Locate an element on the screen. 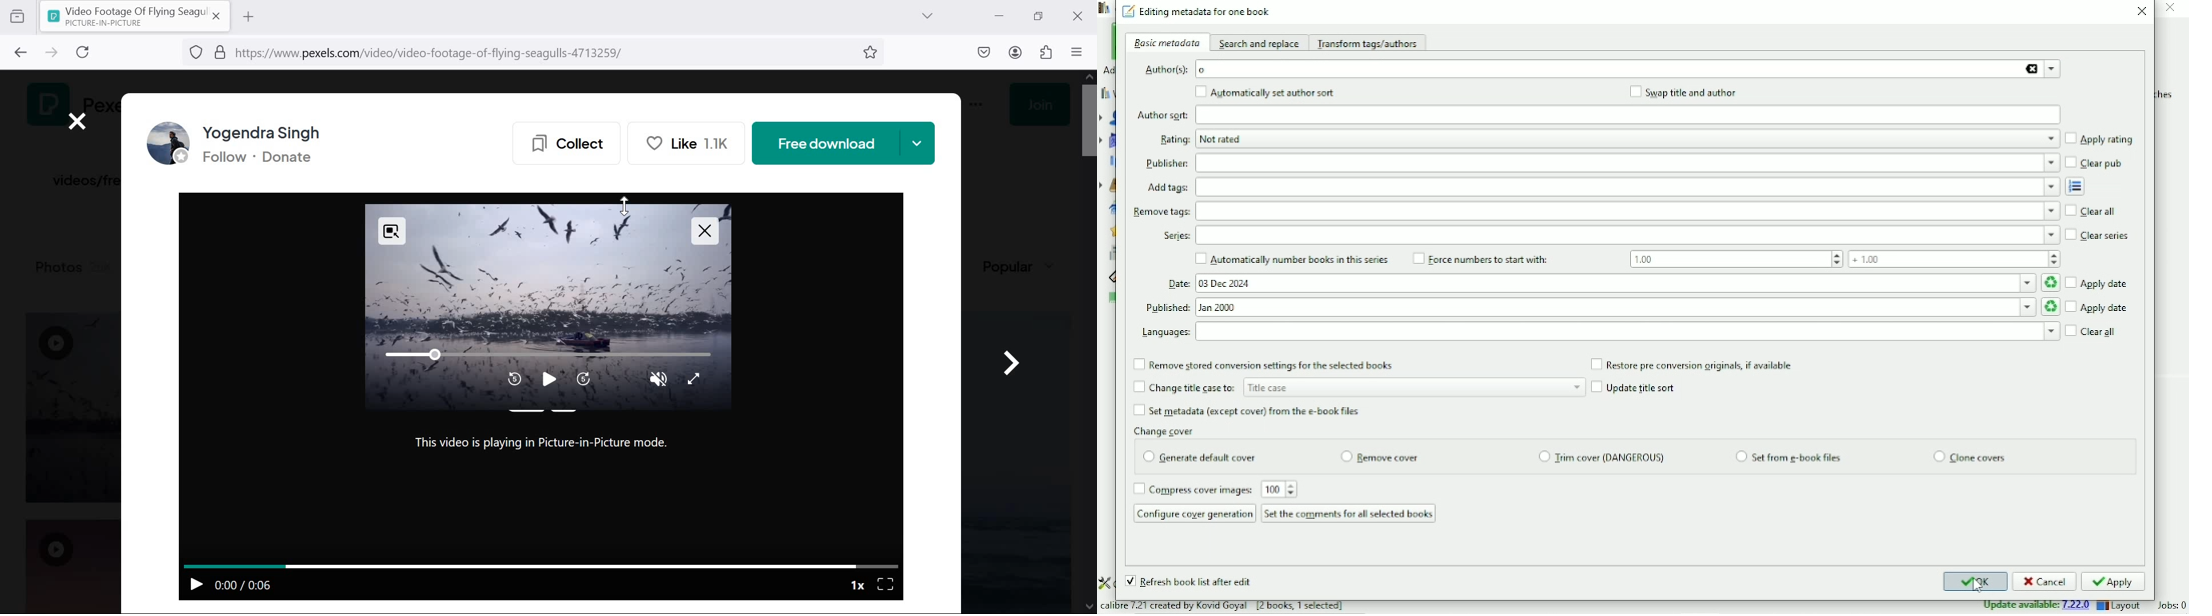 The image size is (2212, 616). BOOKMARK is located at coordinates (872, 54).